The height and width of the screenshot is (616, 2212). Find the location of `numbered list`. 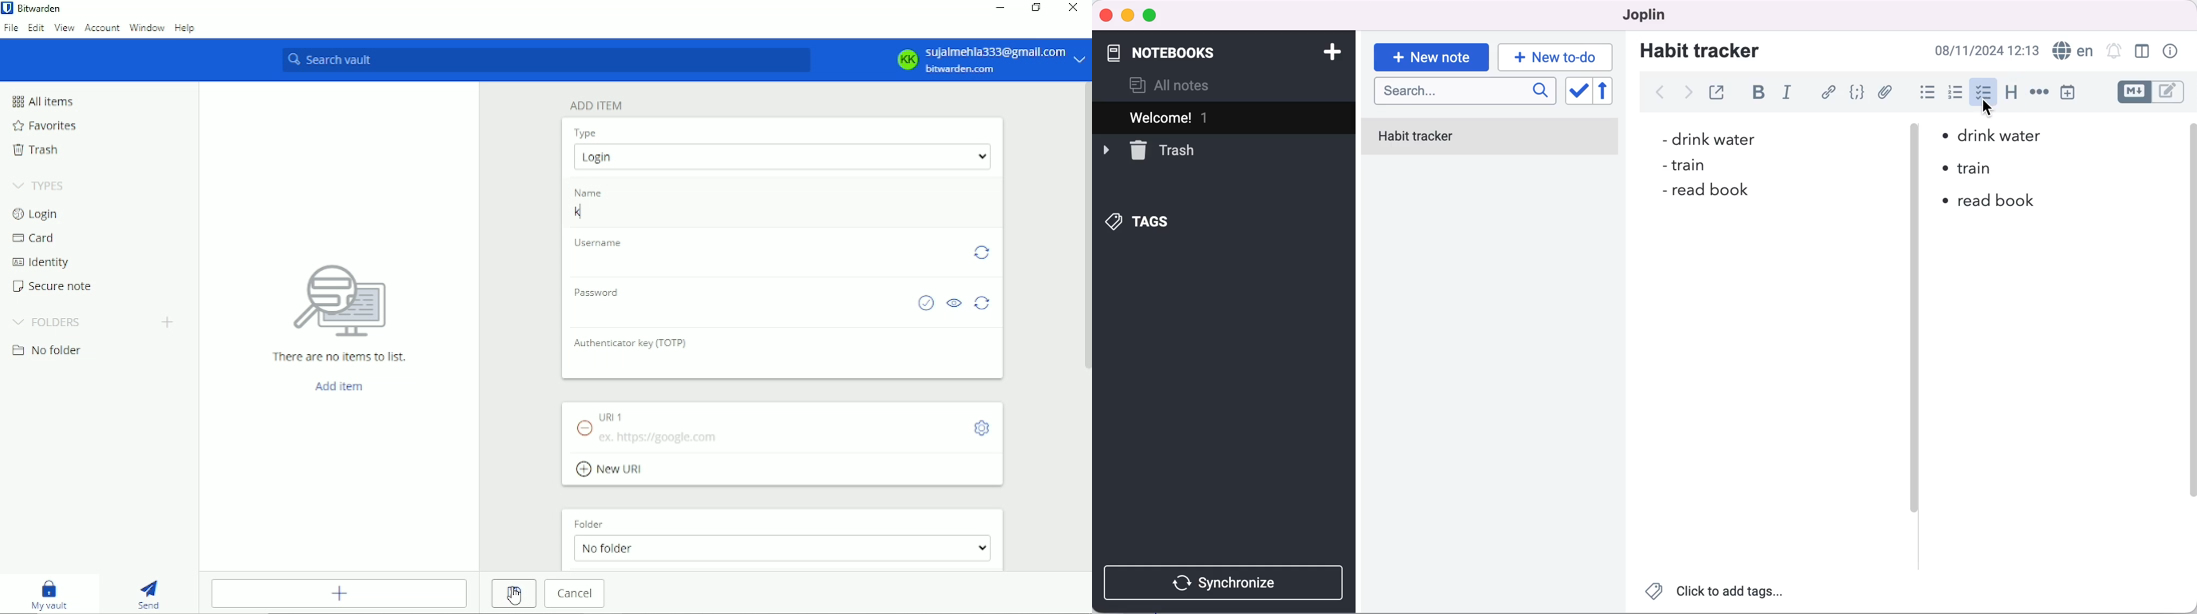

numbered list is located at coordinates (1959, 94).